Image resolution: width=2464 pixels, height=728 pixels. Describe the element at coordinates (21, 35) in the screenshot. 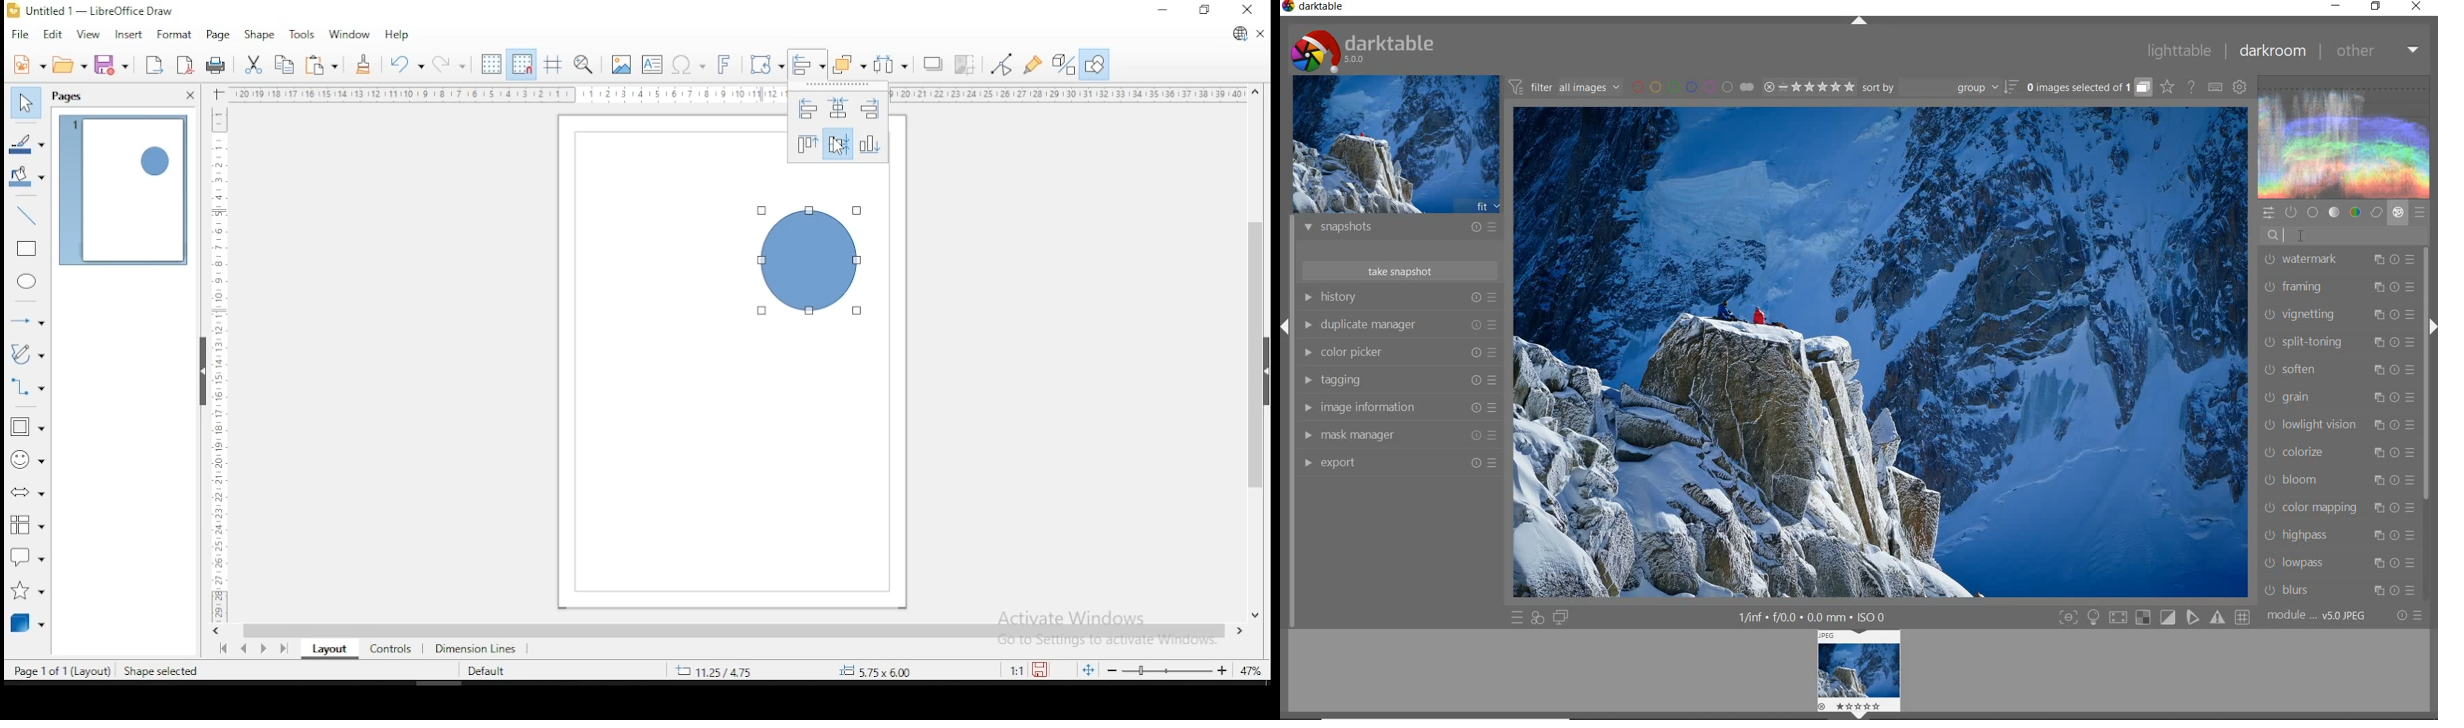

I see `file` at that location.